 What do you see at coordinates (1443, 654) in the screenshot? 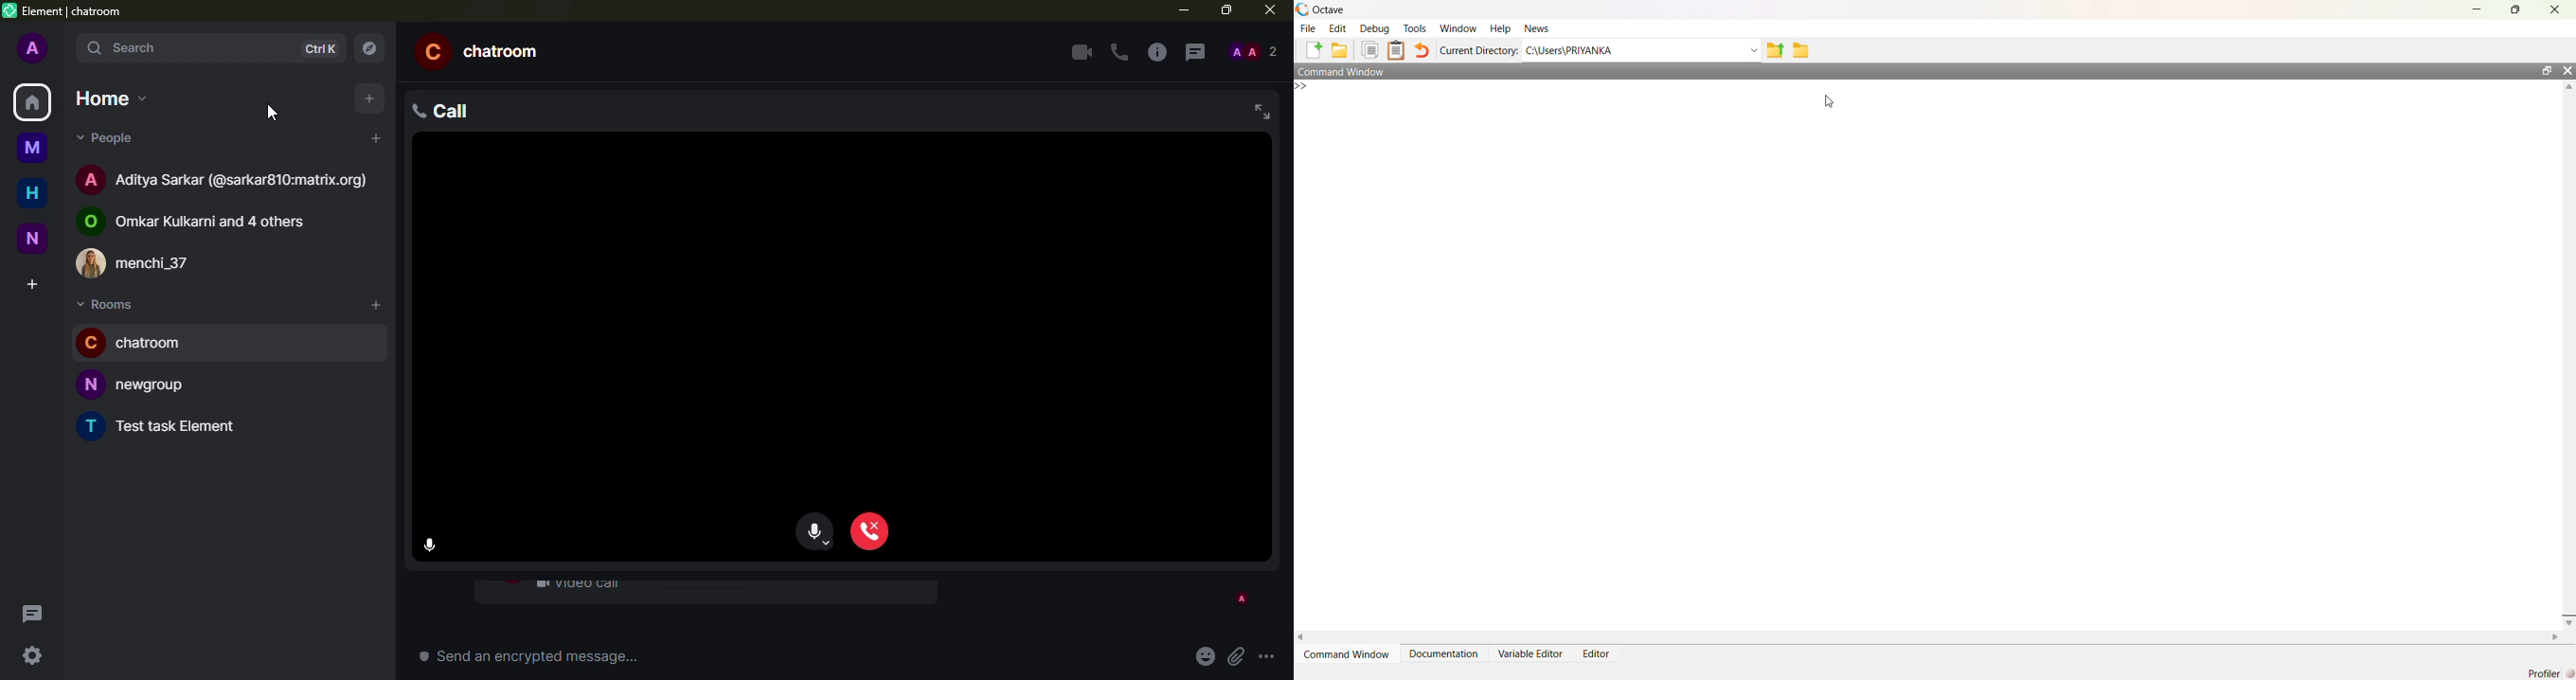
I see `Documentation` at bounding box center [1443, 654].